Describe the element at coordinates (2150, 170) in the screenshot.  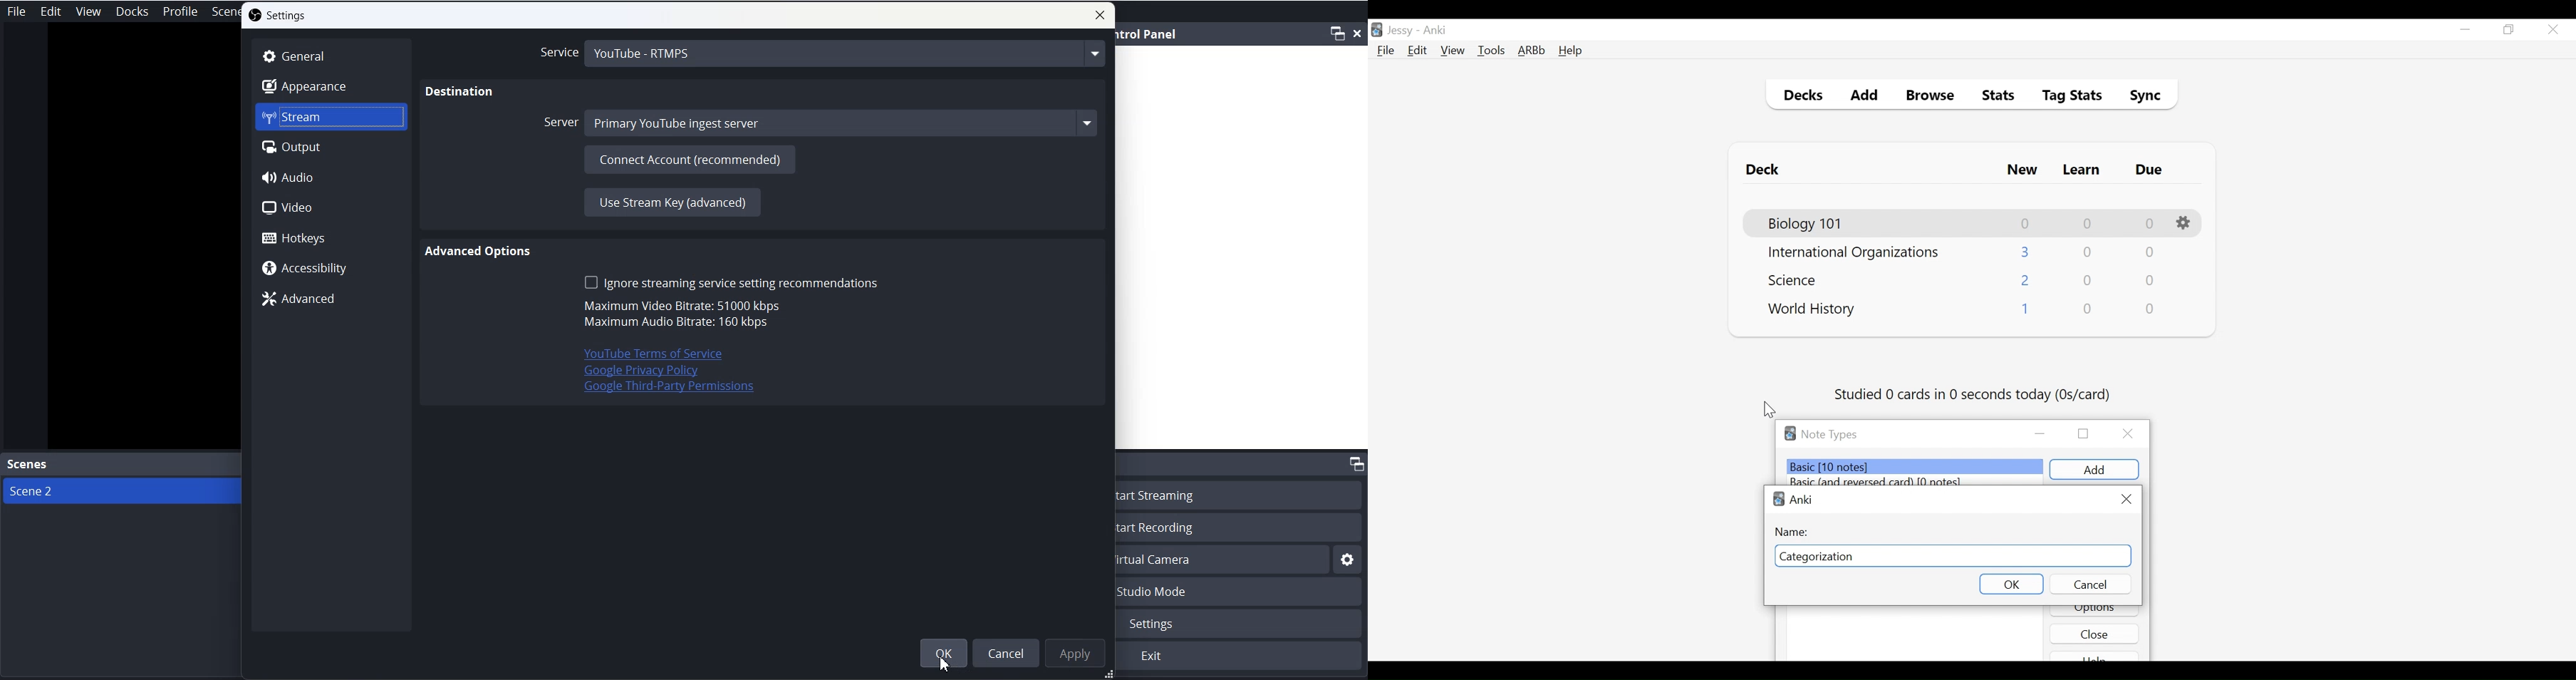
I see `Due` at that location.